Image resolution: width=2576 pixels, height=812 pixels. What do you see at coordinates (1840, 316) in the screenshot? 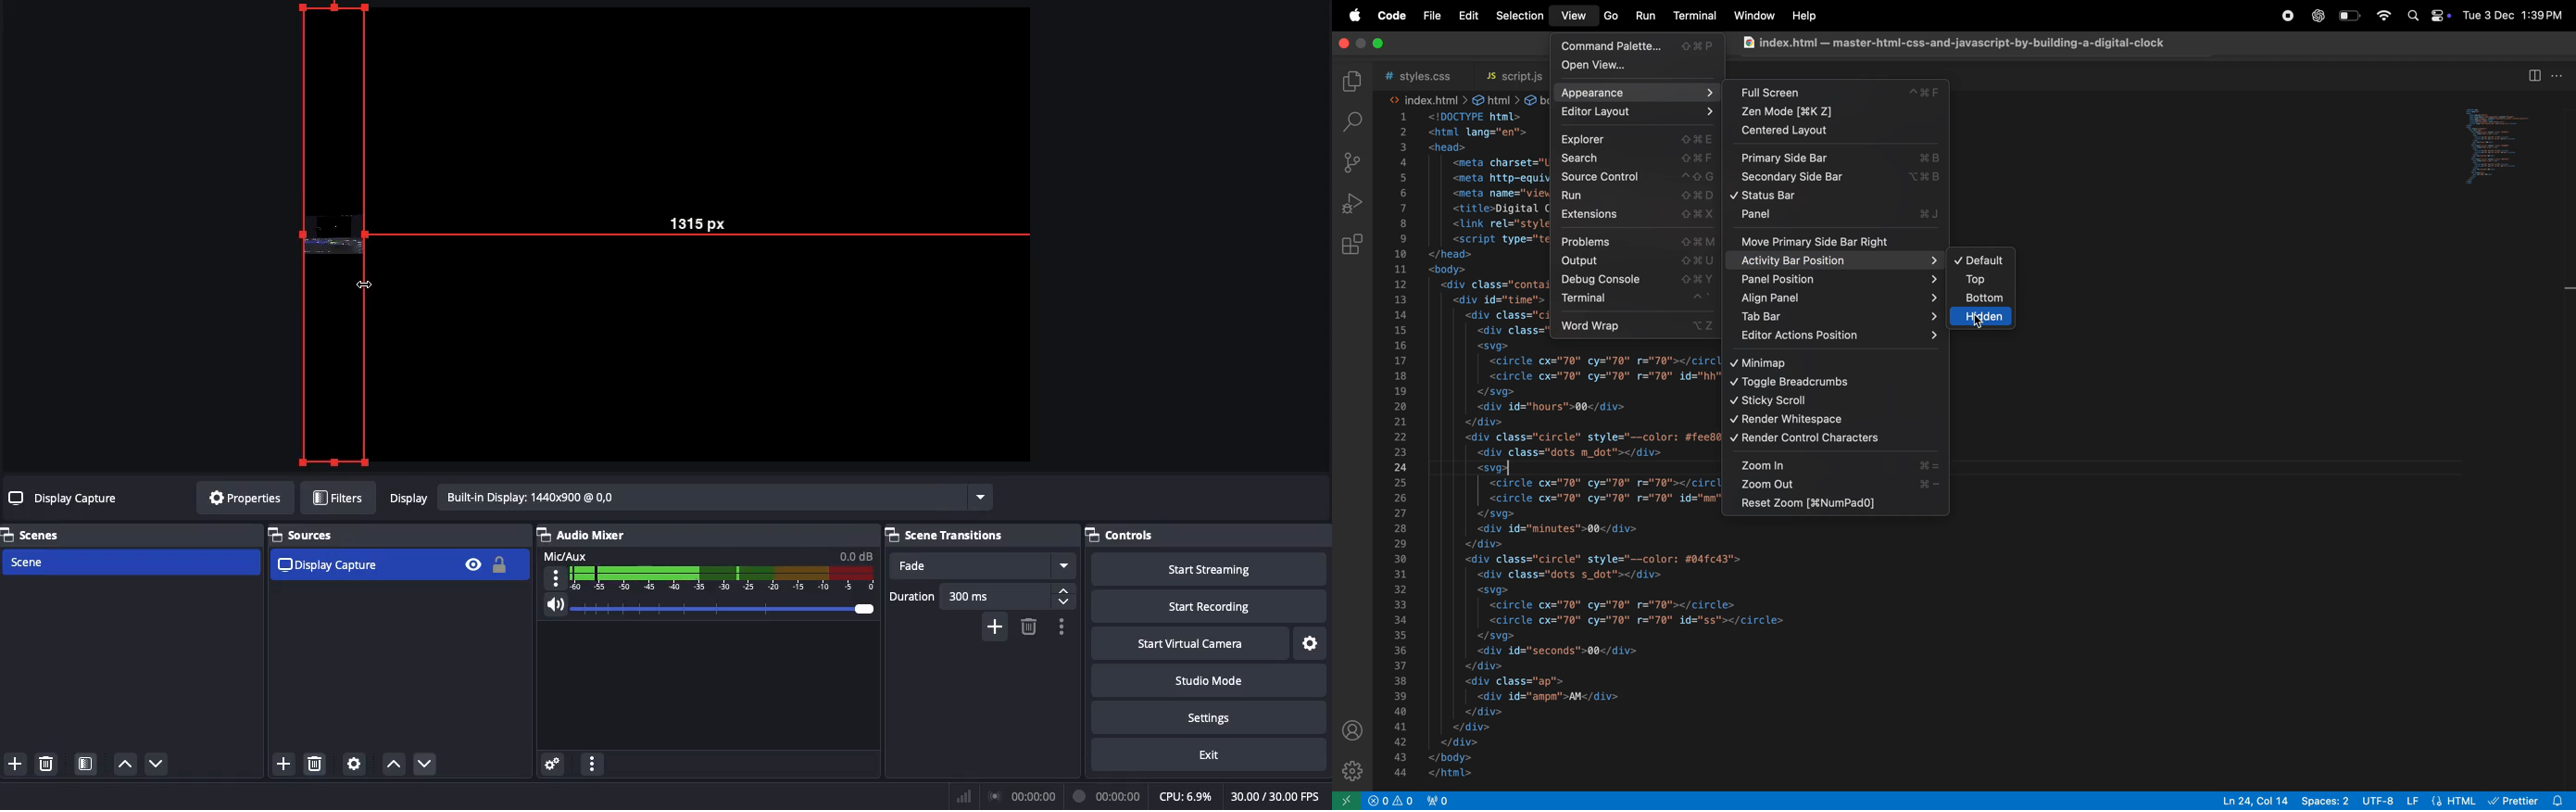
I see `tab bar` at bounding box center [1840, 316].